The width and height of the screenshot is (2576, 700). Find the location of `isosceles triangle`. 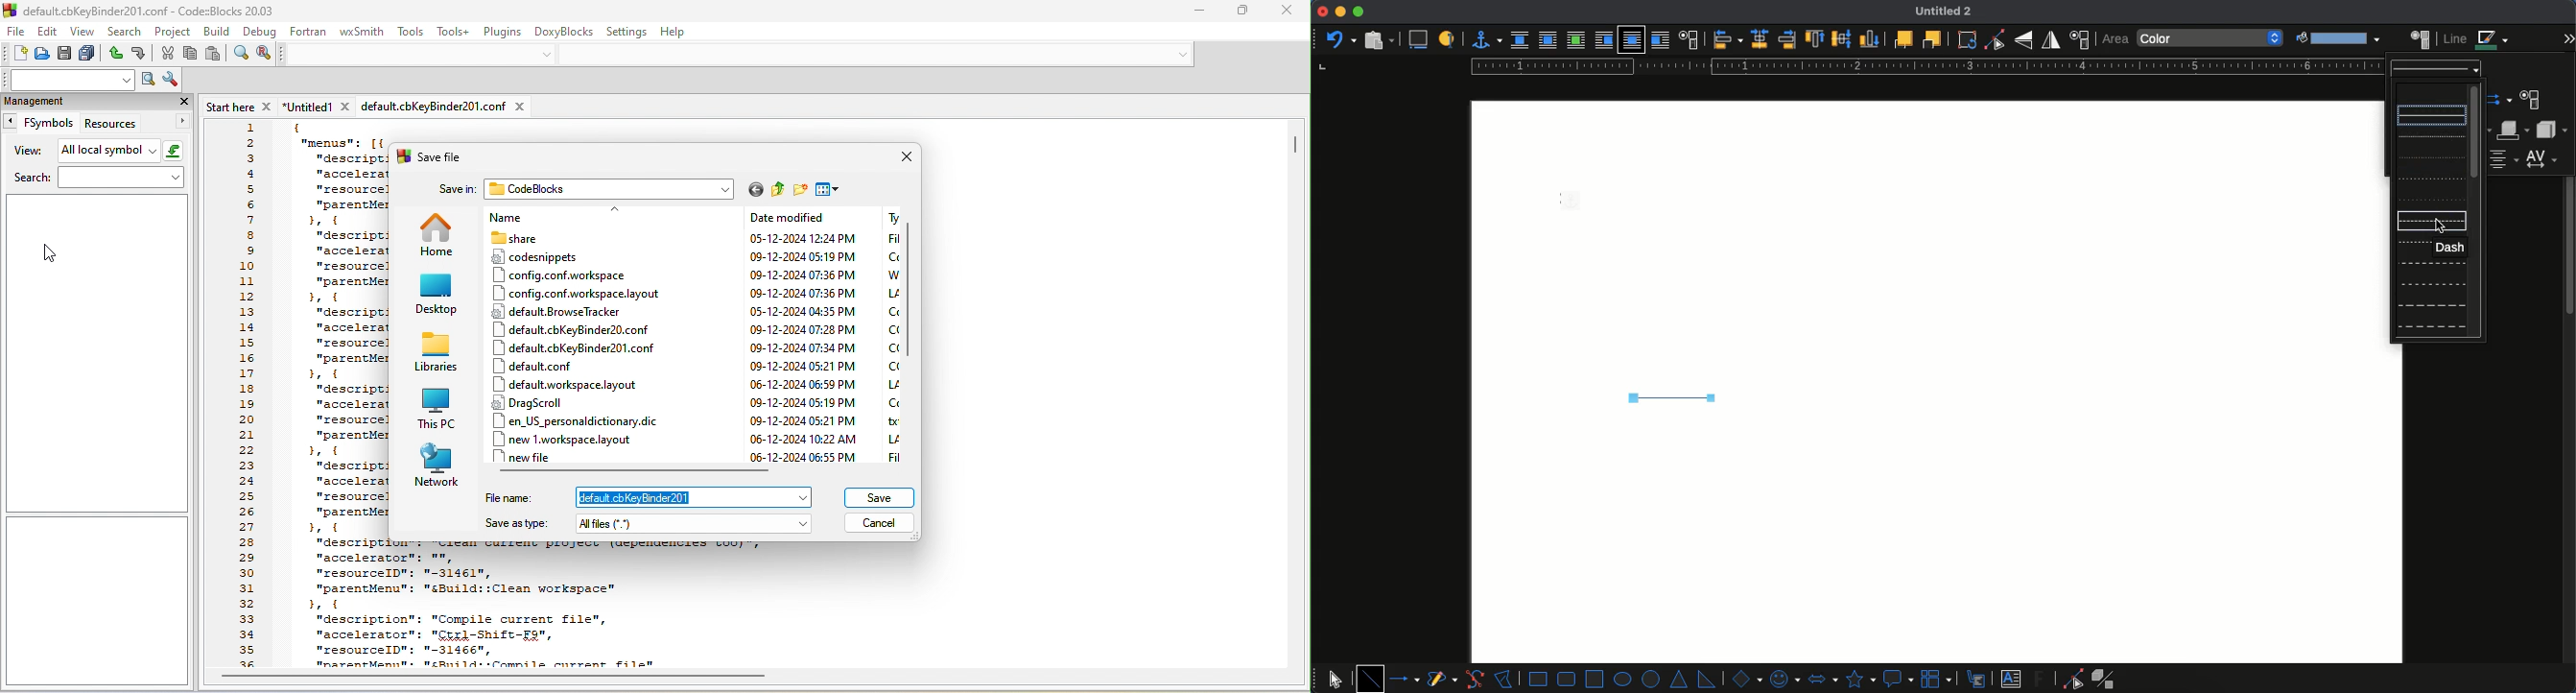

isosceles triangle is located at coordinates (1681, 680).